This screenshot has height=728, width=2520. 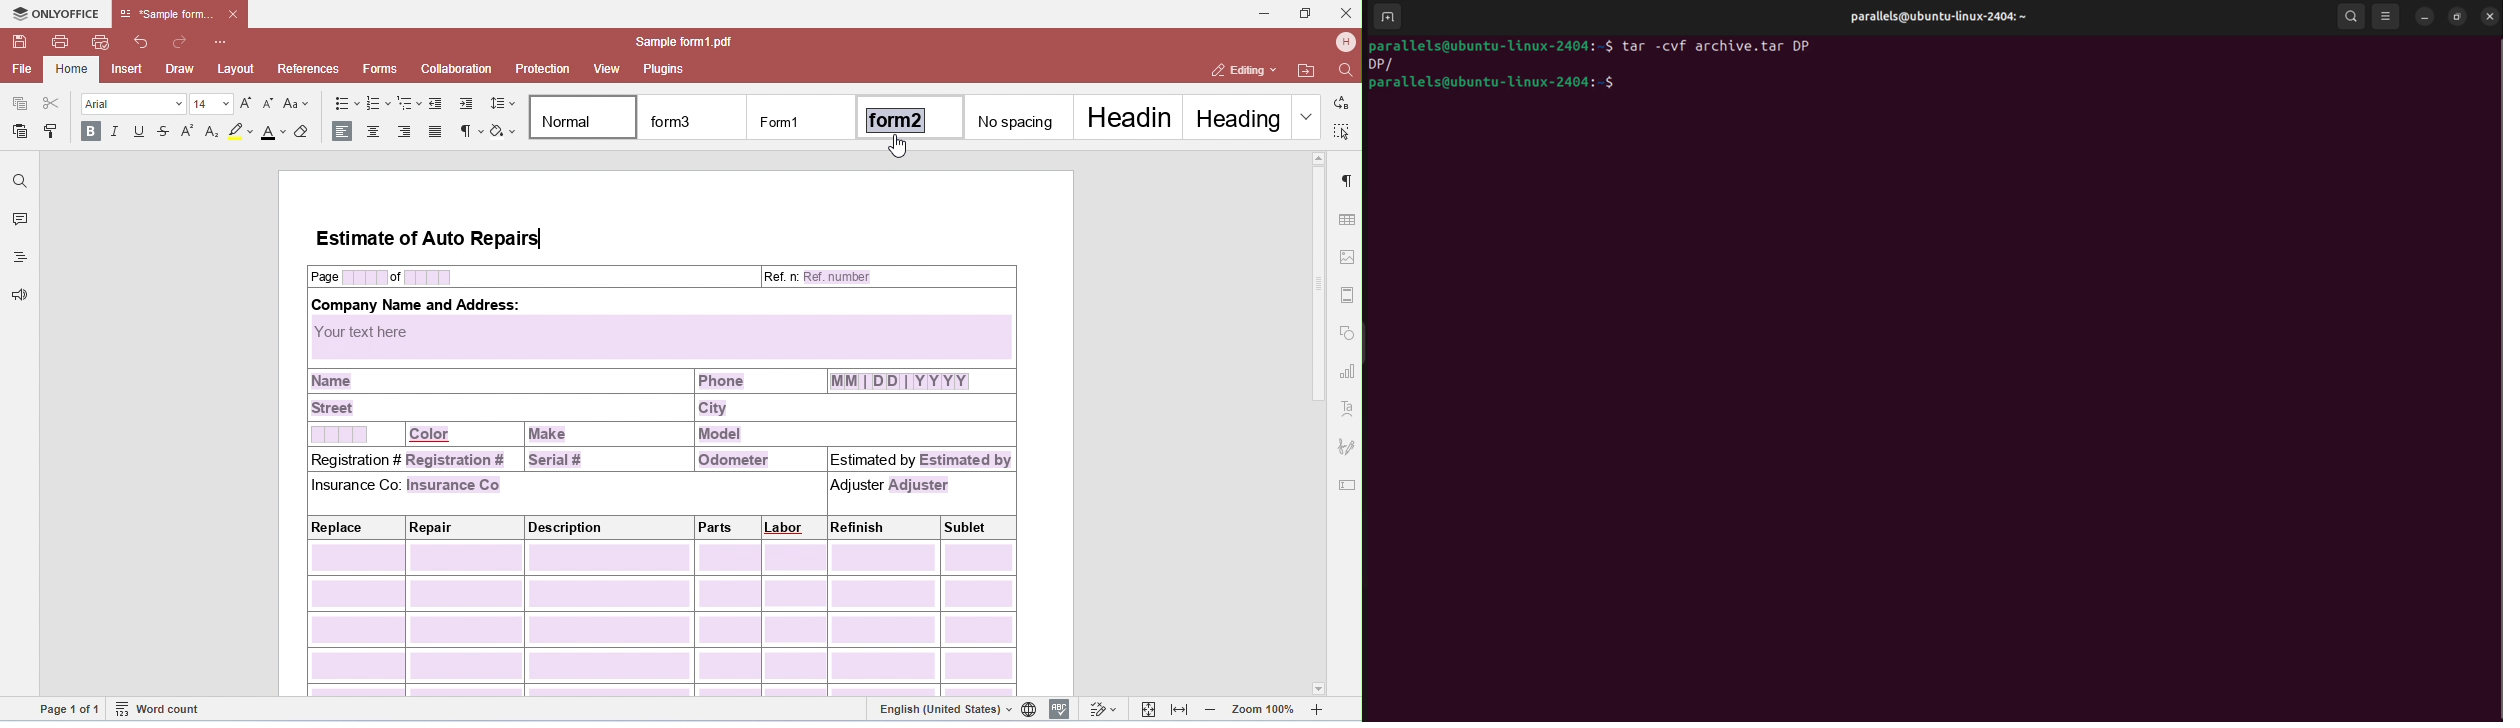 What do you see at coordinates (1388, 65) in the screenshot?
I see `Dp/` at bounding box center [1388, 65].